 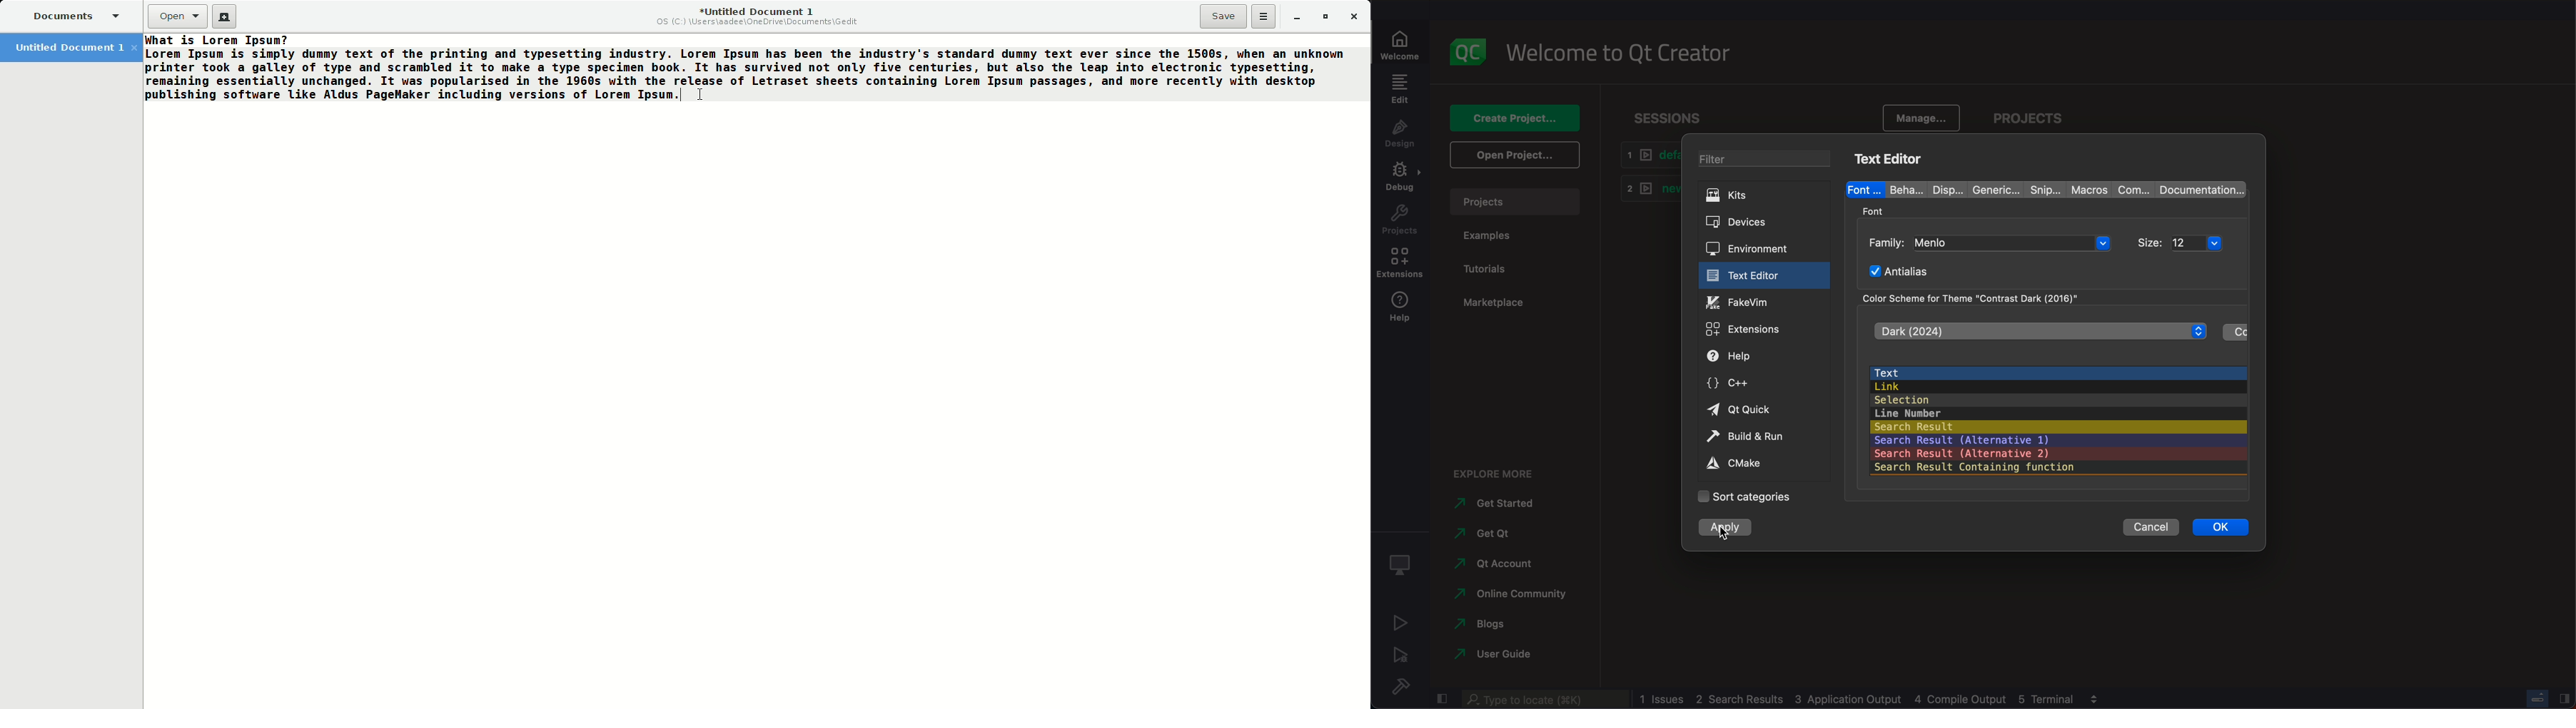 What do you see at coordinates (1862, 189) in the screenshot?
I see `font` at bounding box center [1862, 189].